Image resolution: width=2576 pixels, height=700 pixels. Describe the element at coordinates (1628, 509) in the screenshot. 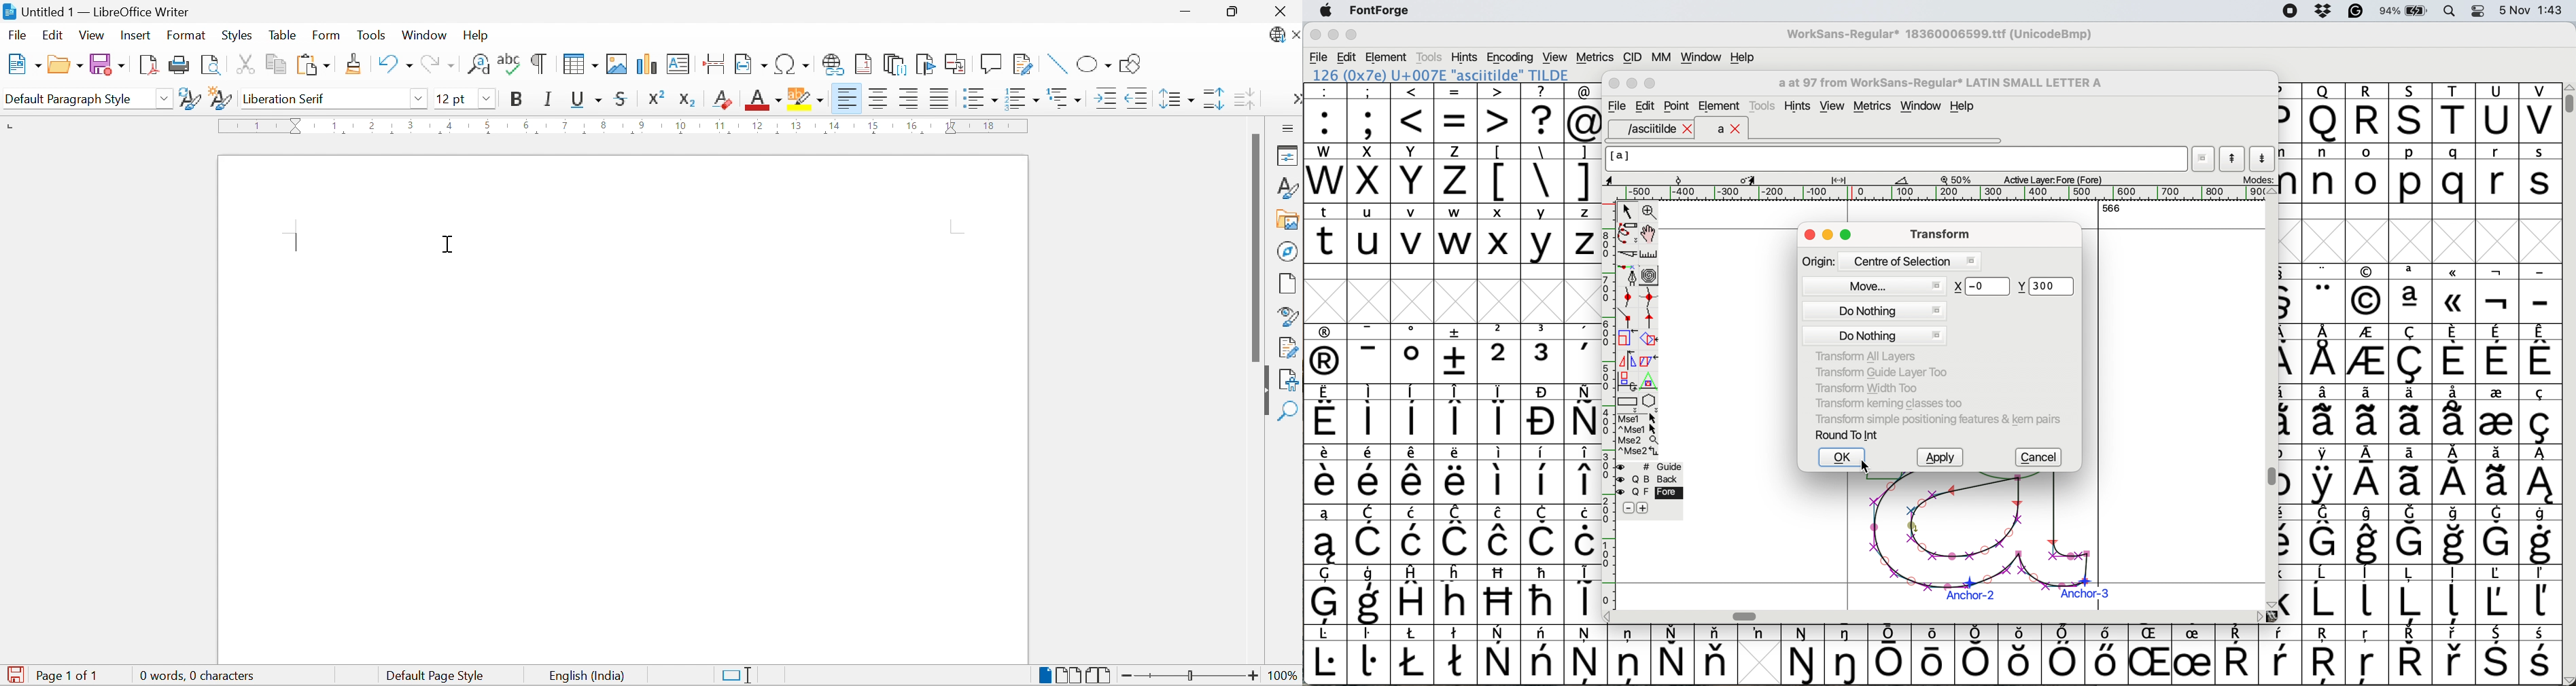

I see `remove` at that location.